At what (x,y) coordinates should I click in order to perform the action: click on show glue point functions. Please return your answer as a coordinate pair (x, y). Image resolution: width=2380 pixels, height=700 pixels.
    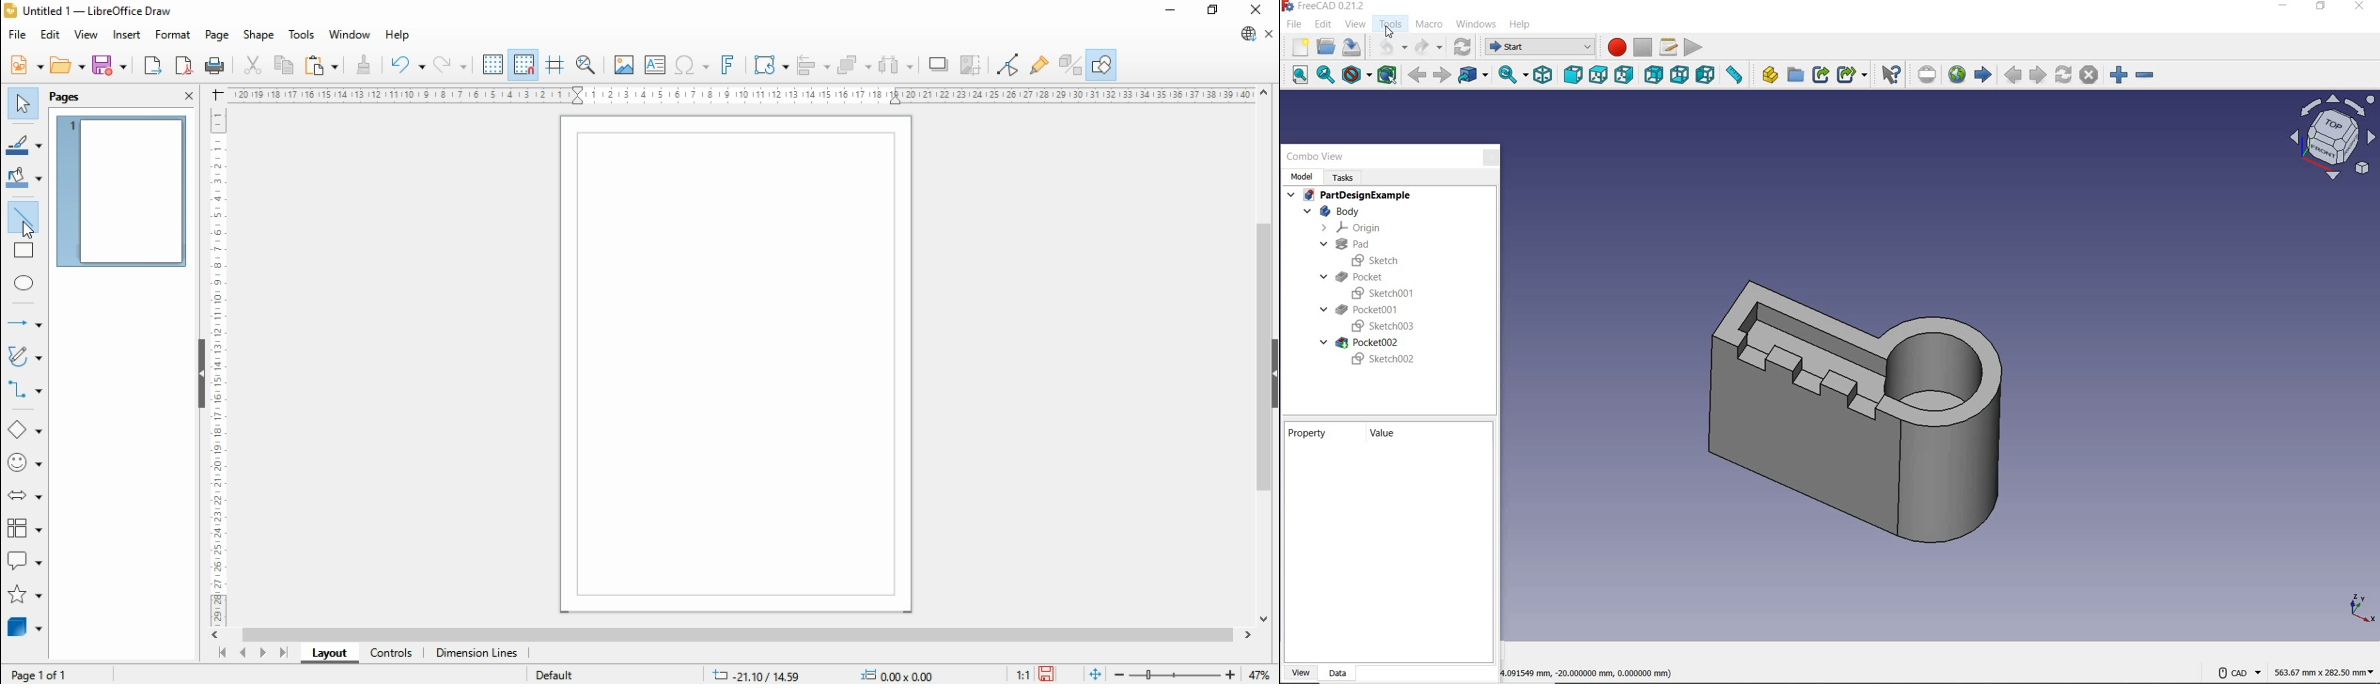
    Looking at the image, I should click on (1038, 64).